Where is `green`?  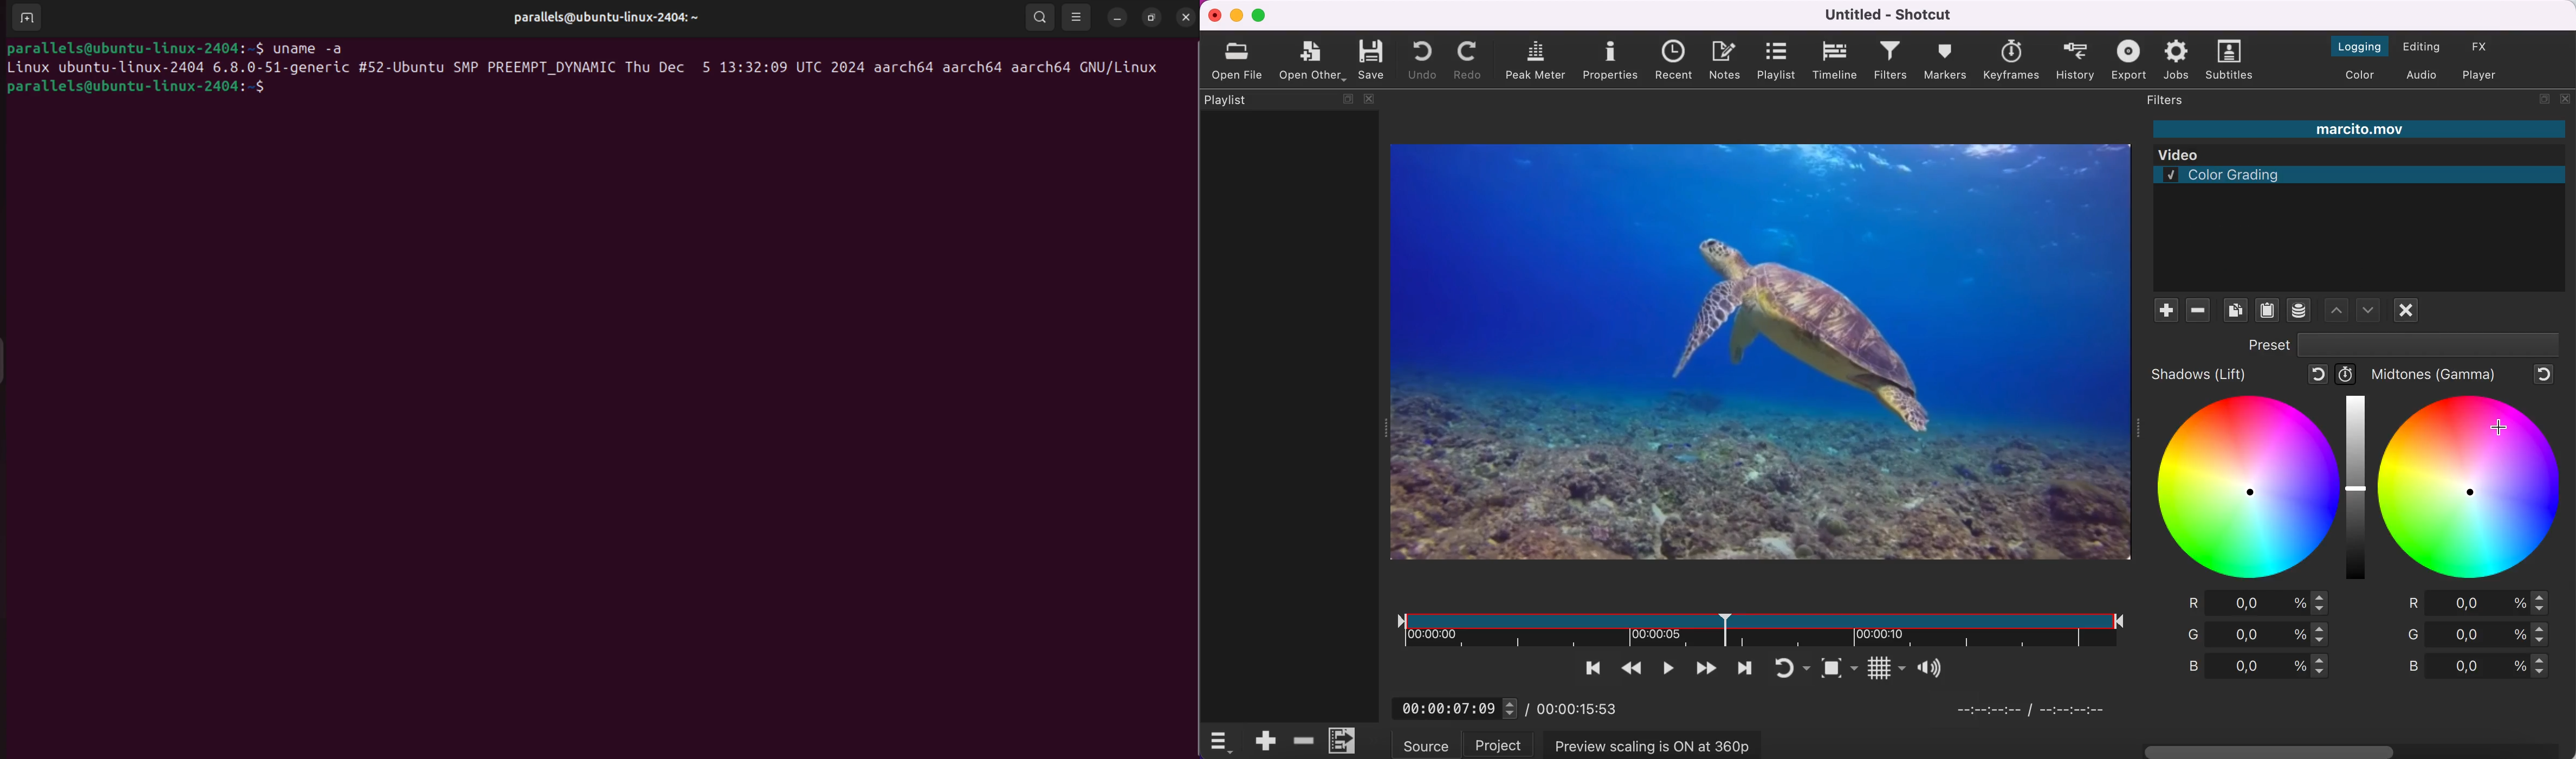 green is located at coordinates (2476, 634).